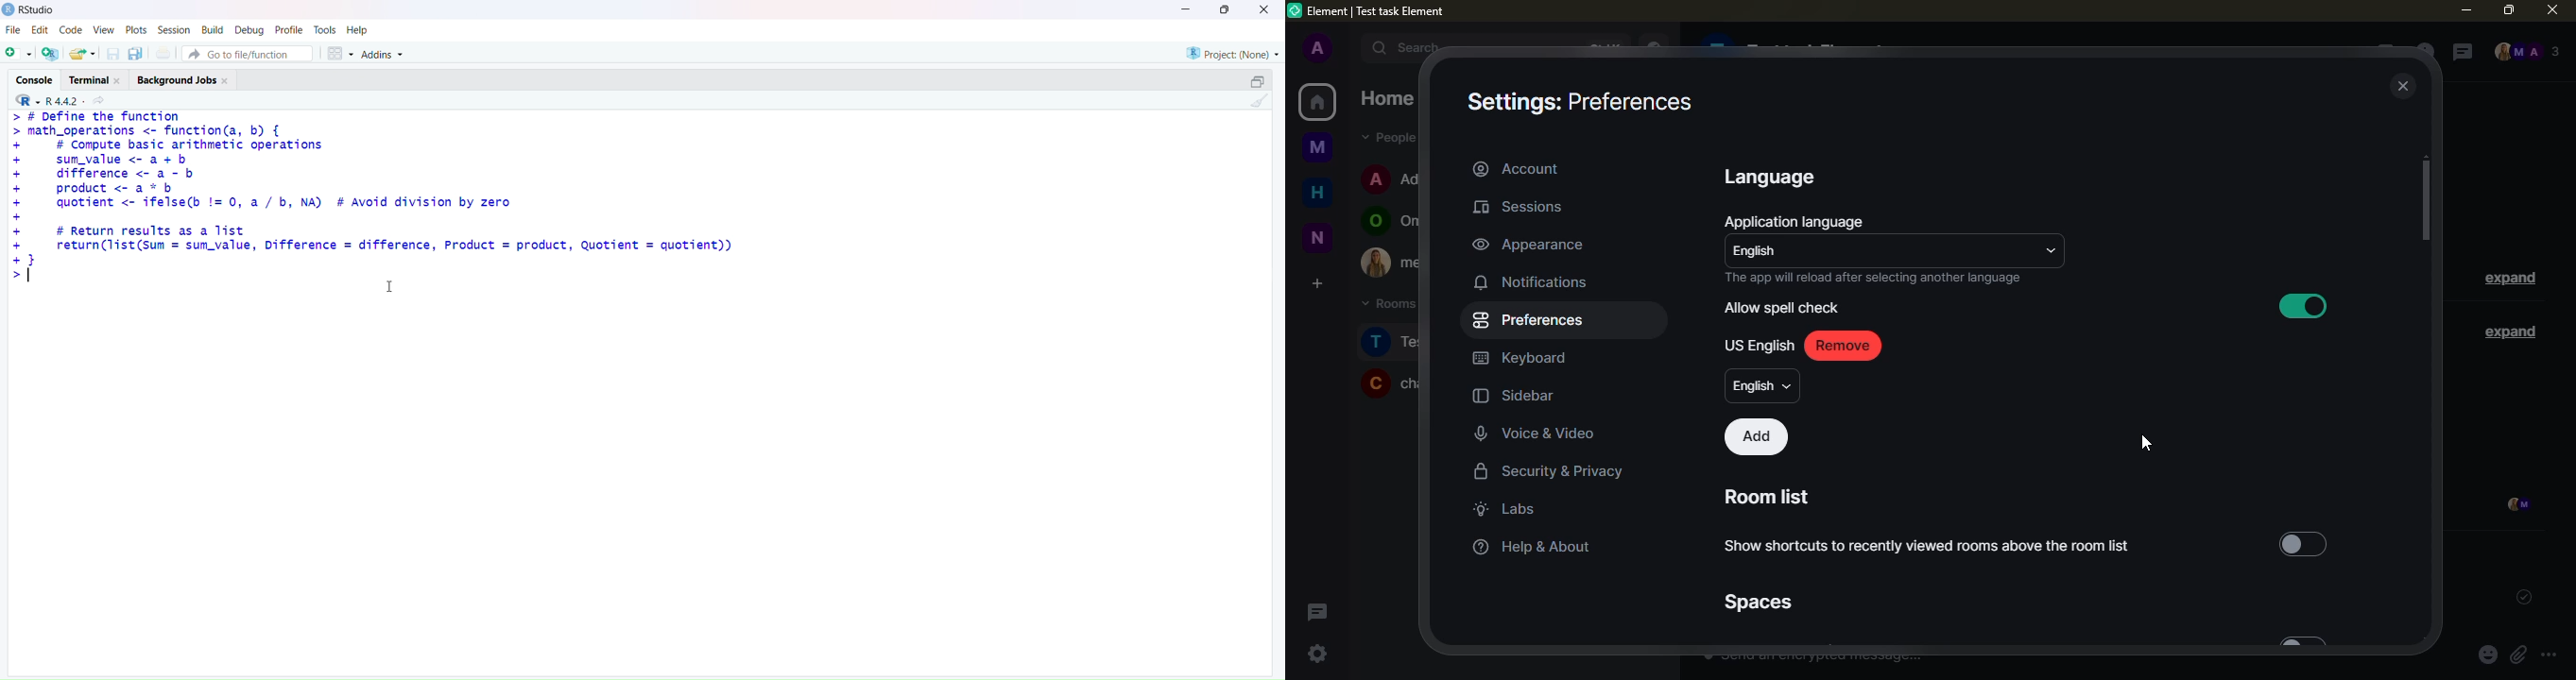  What do you see at coordinates (289, 28) in the screenshot?
I see `Profile` at bounding box center [289, 28].